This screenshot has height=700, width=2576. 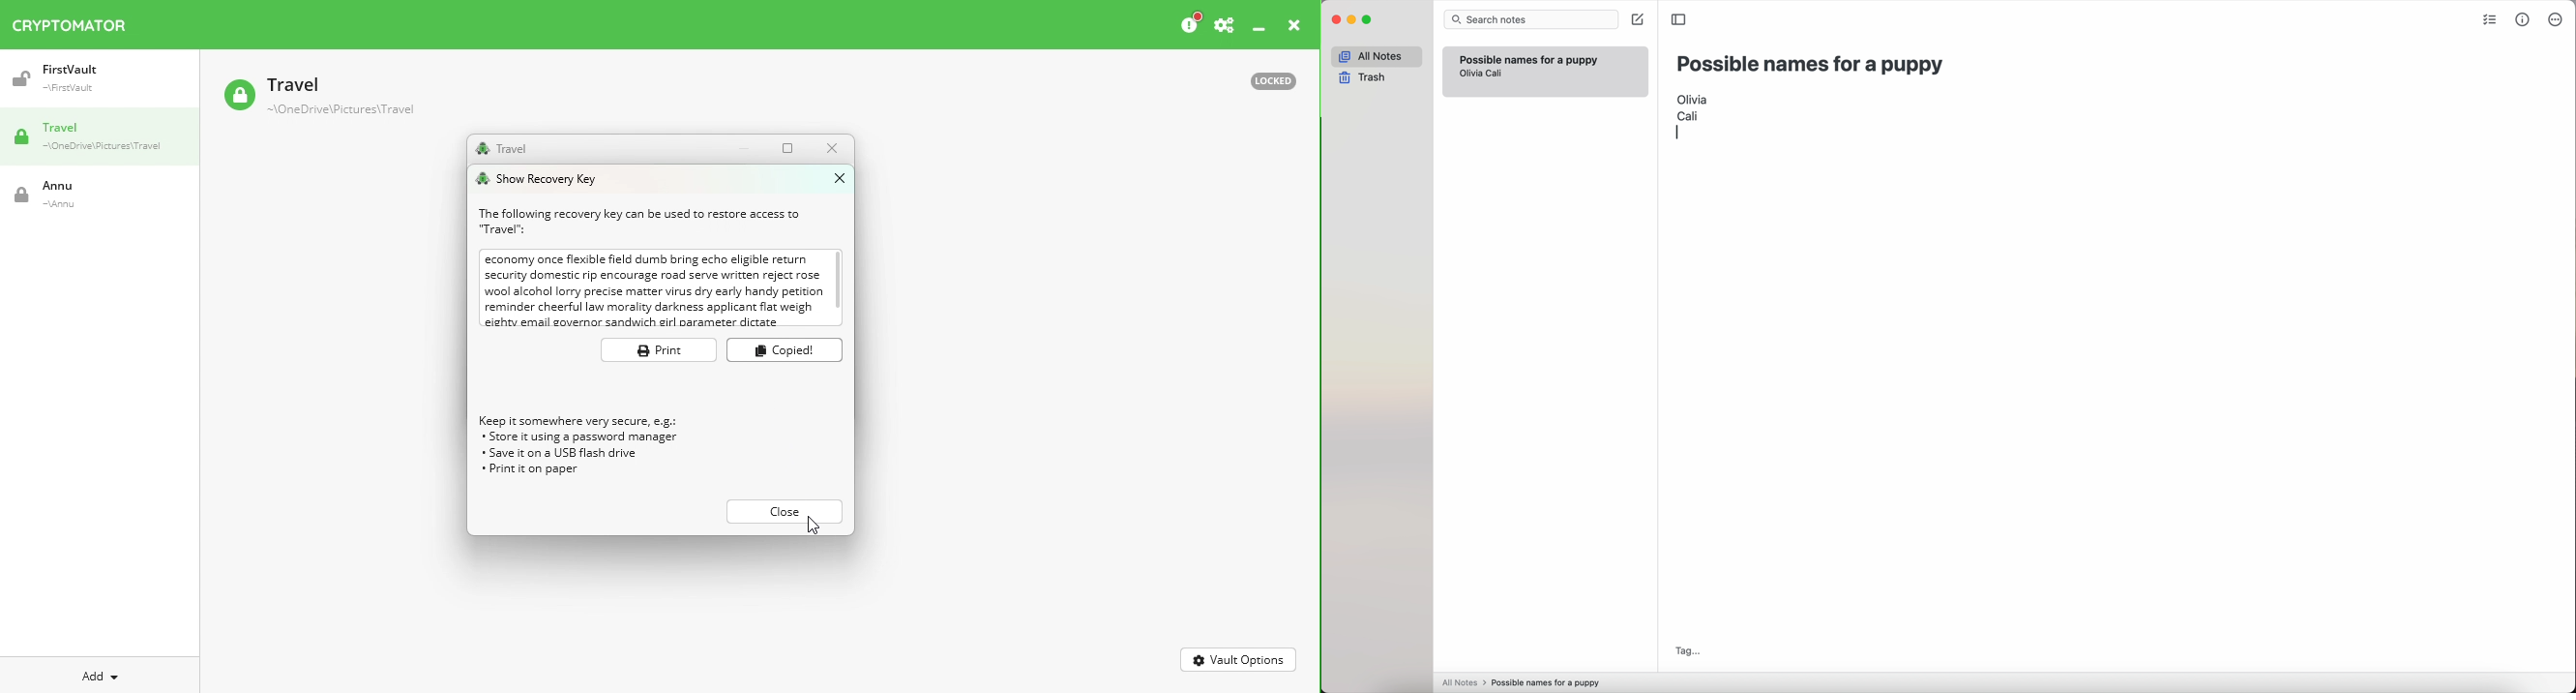 What do you see at coordinates (2557, 20) in the screenshot?
I see `more options` at bounding box center [2557, 20].